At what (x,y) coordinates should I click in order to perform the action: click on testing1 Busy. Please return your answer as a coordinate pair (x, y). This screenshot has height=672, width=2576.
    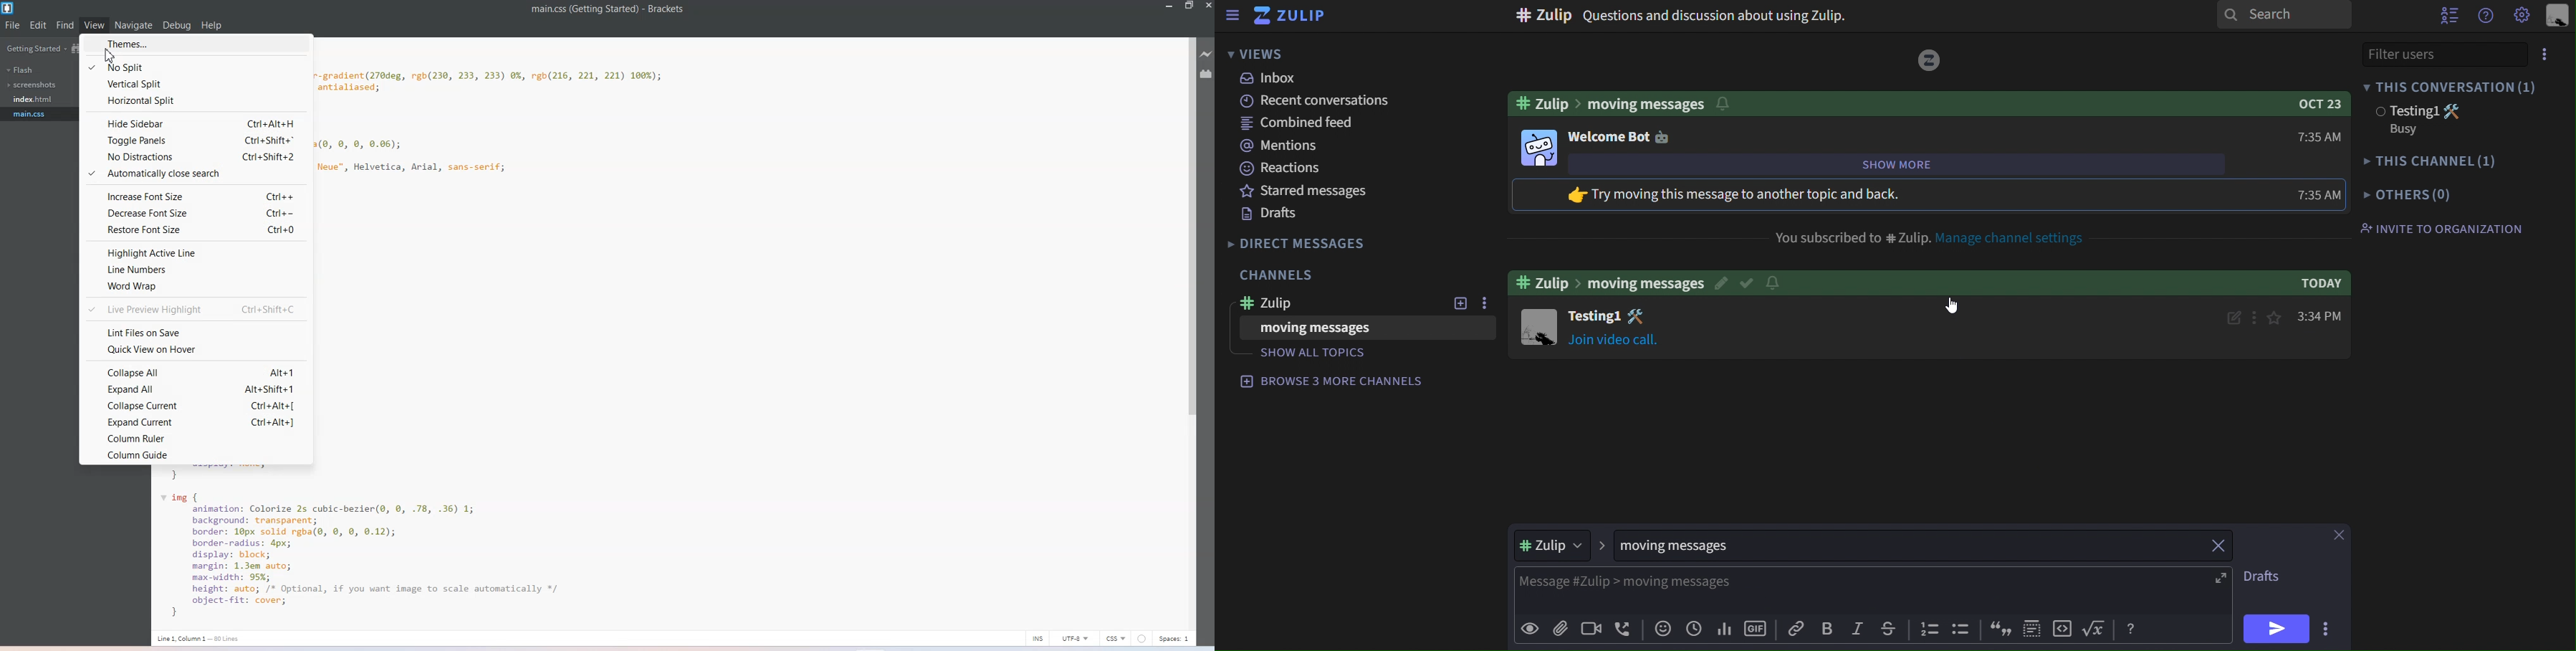
    Looking at the image, I should click on (2436, 120).